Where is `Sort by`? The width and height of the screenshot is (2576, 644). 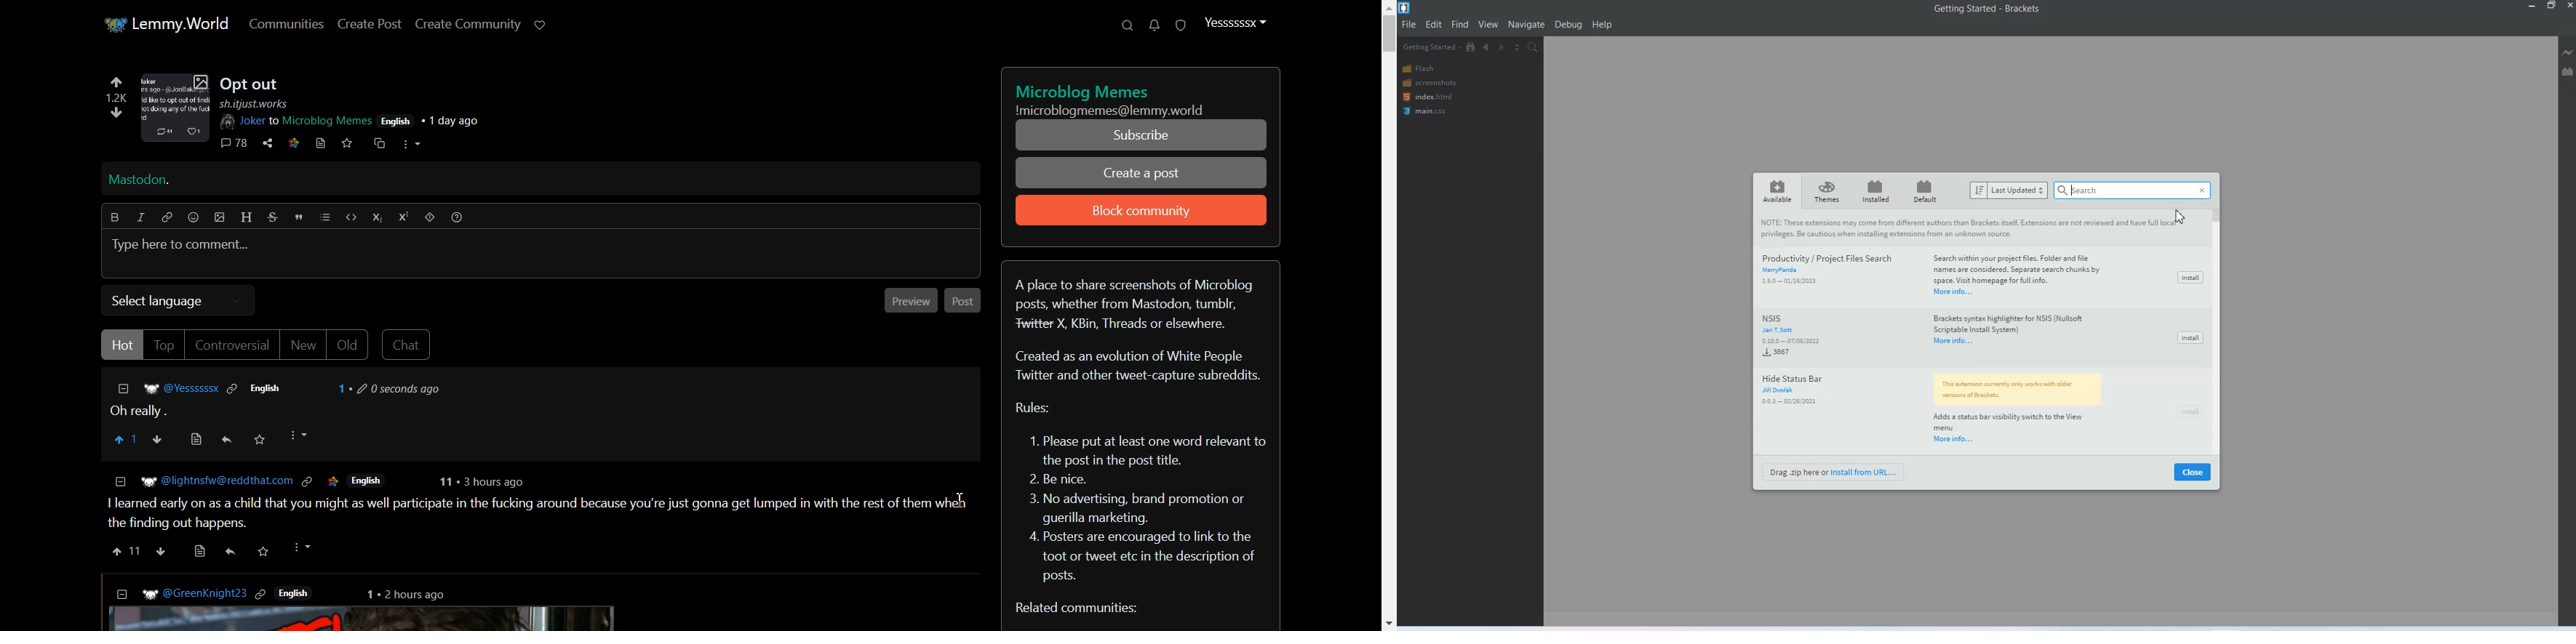
Sort by is located at coordinates (2009, 190).